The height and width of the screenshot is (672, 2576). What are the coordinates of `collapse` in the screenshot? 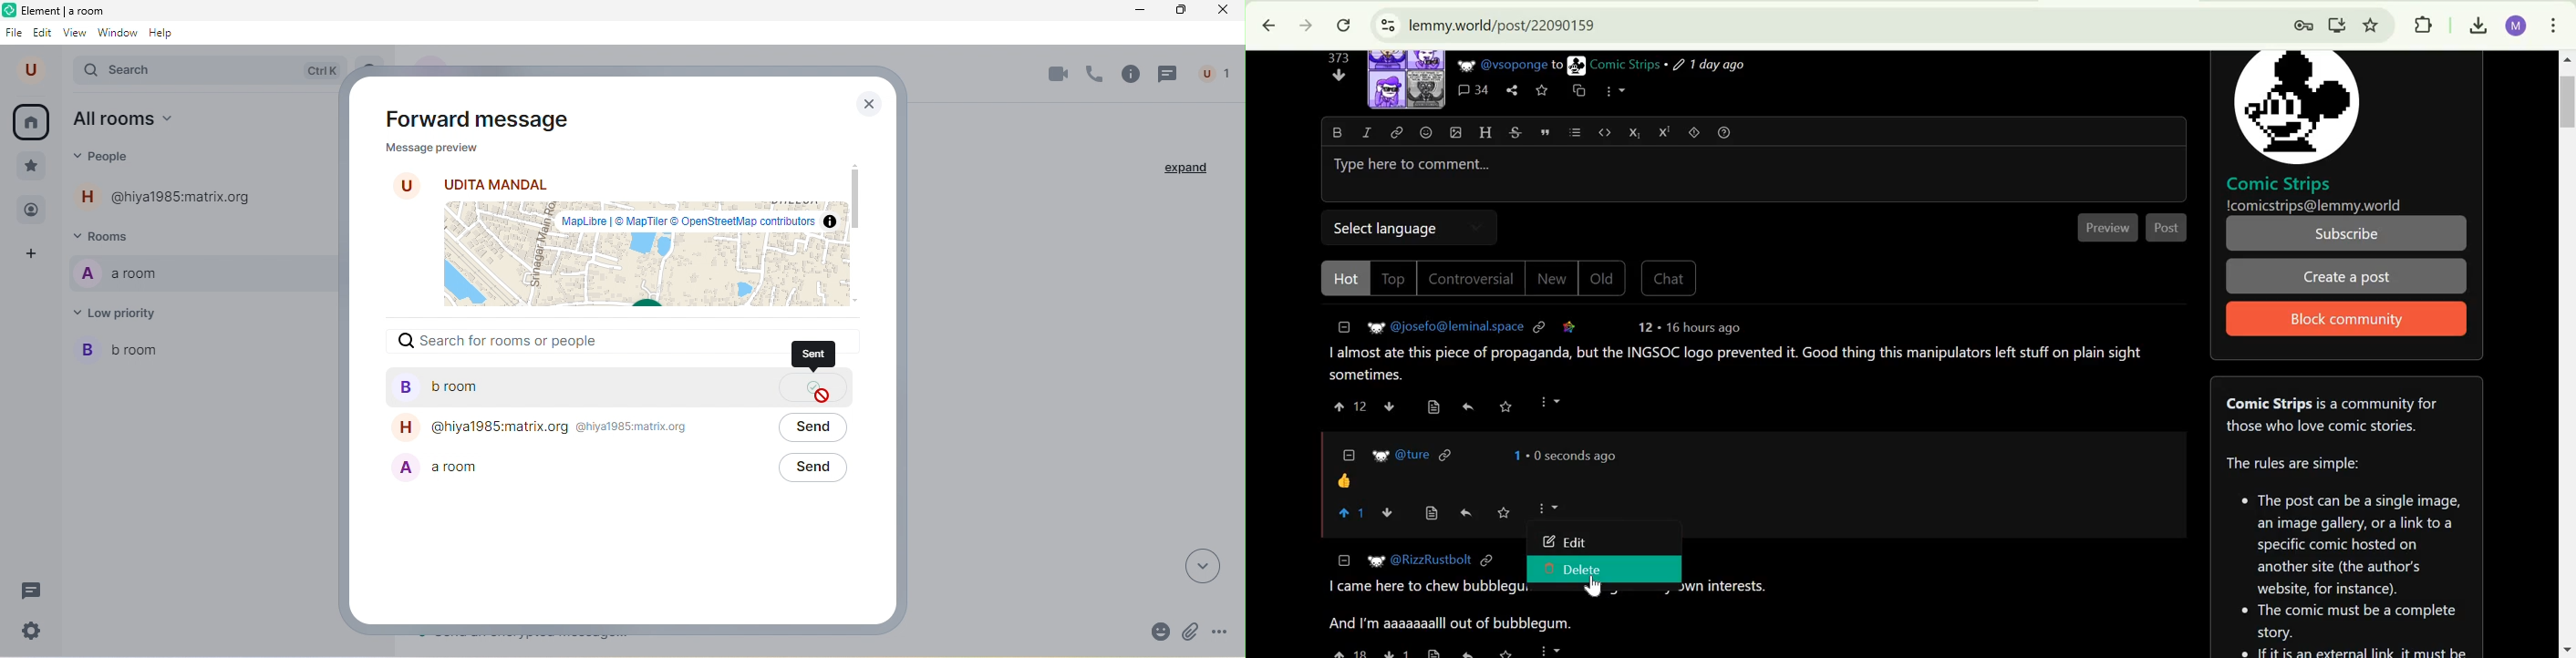 It's located at (1345, 327).